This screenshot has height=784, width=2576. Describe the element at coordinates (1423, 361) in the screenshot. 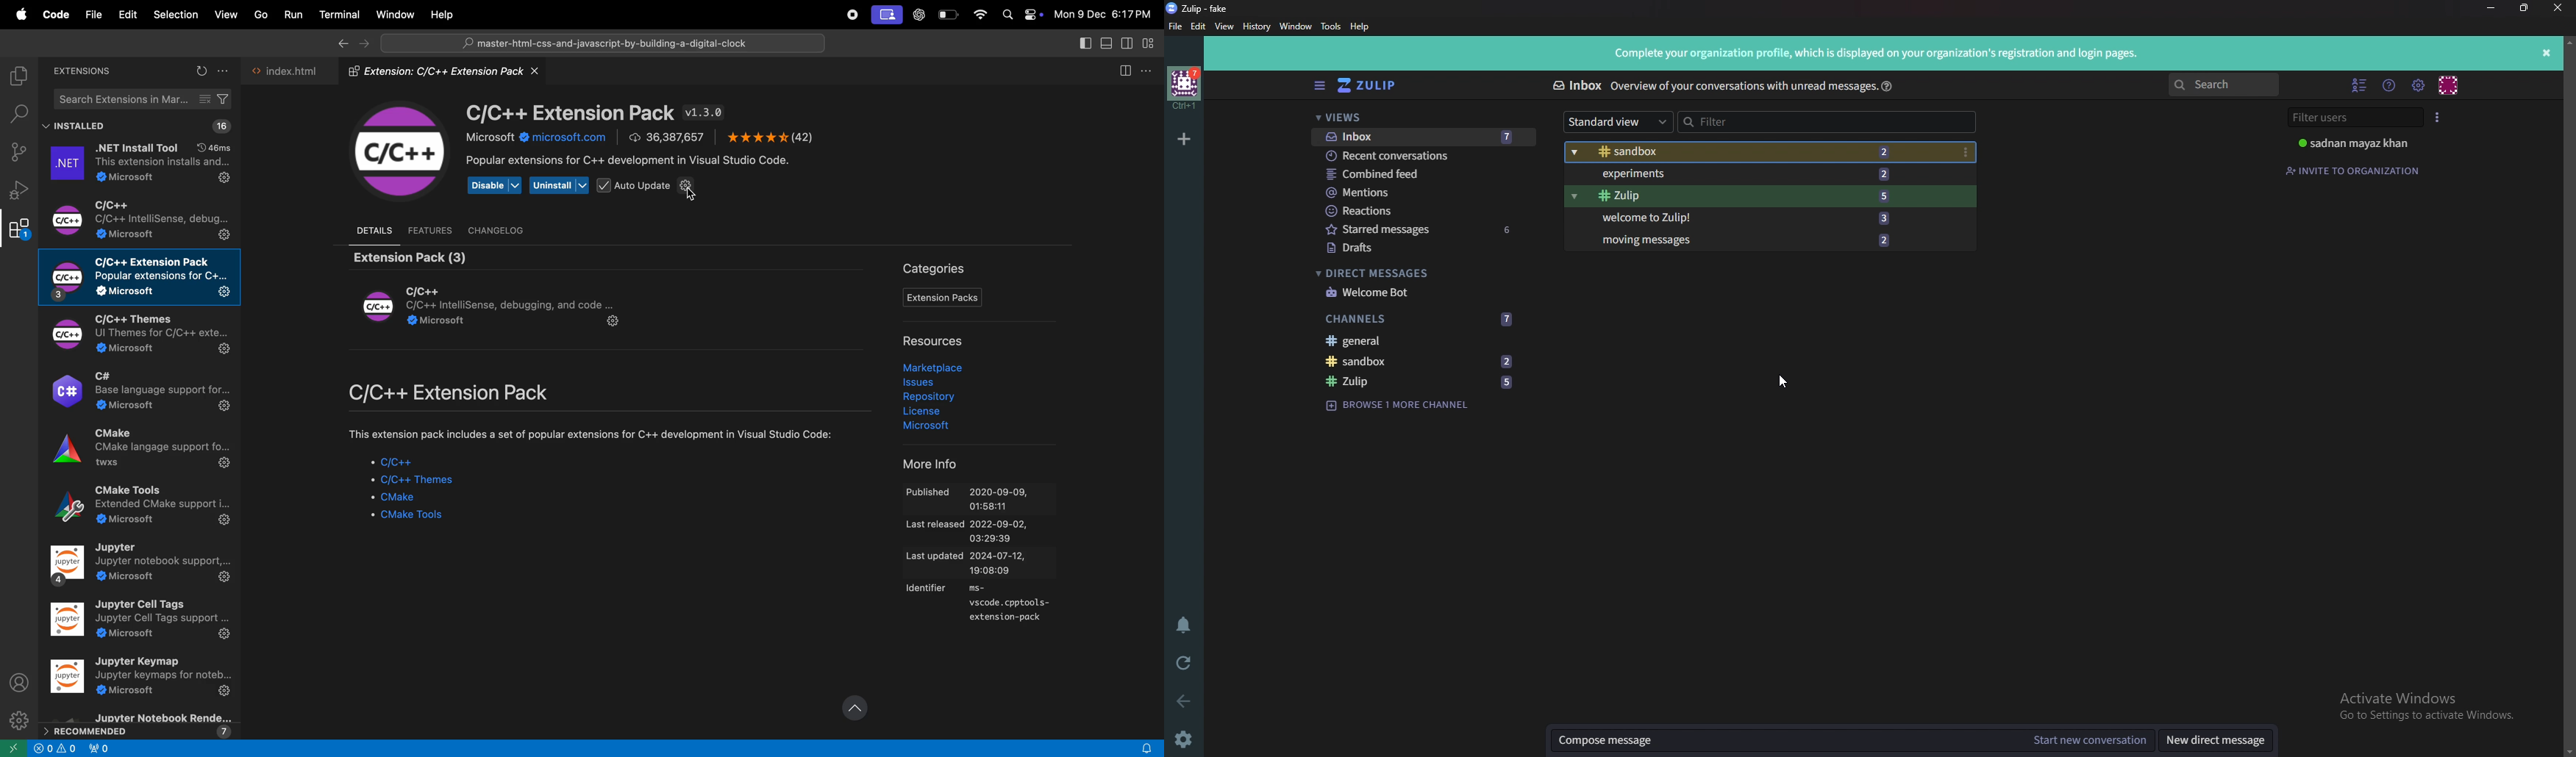

I see `Sandbox` at that location.